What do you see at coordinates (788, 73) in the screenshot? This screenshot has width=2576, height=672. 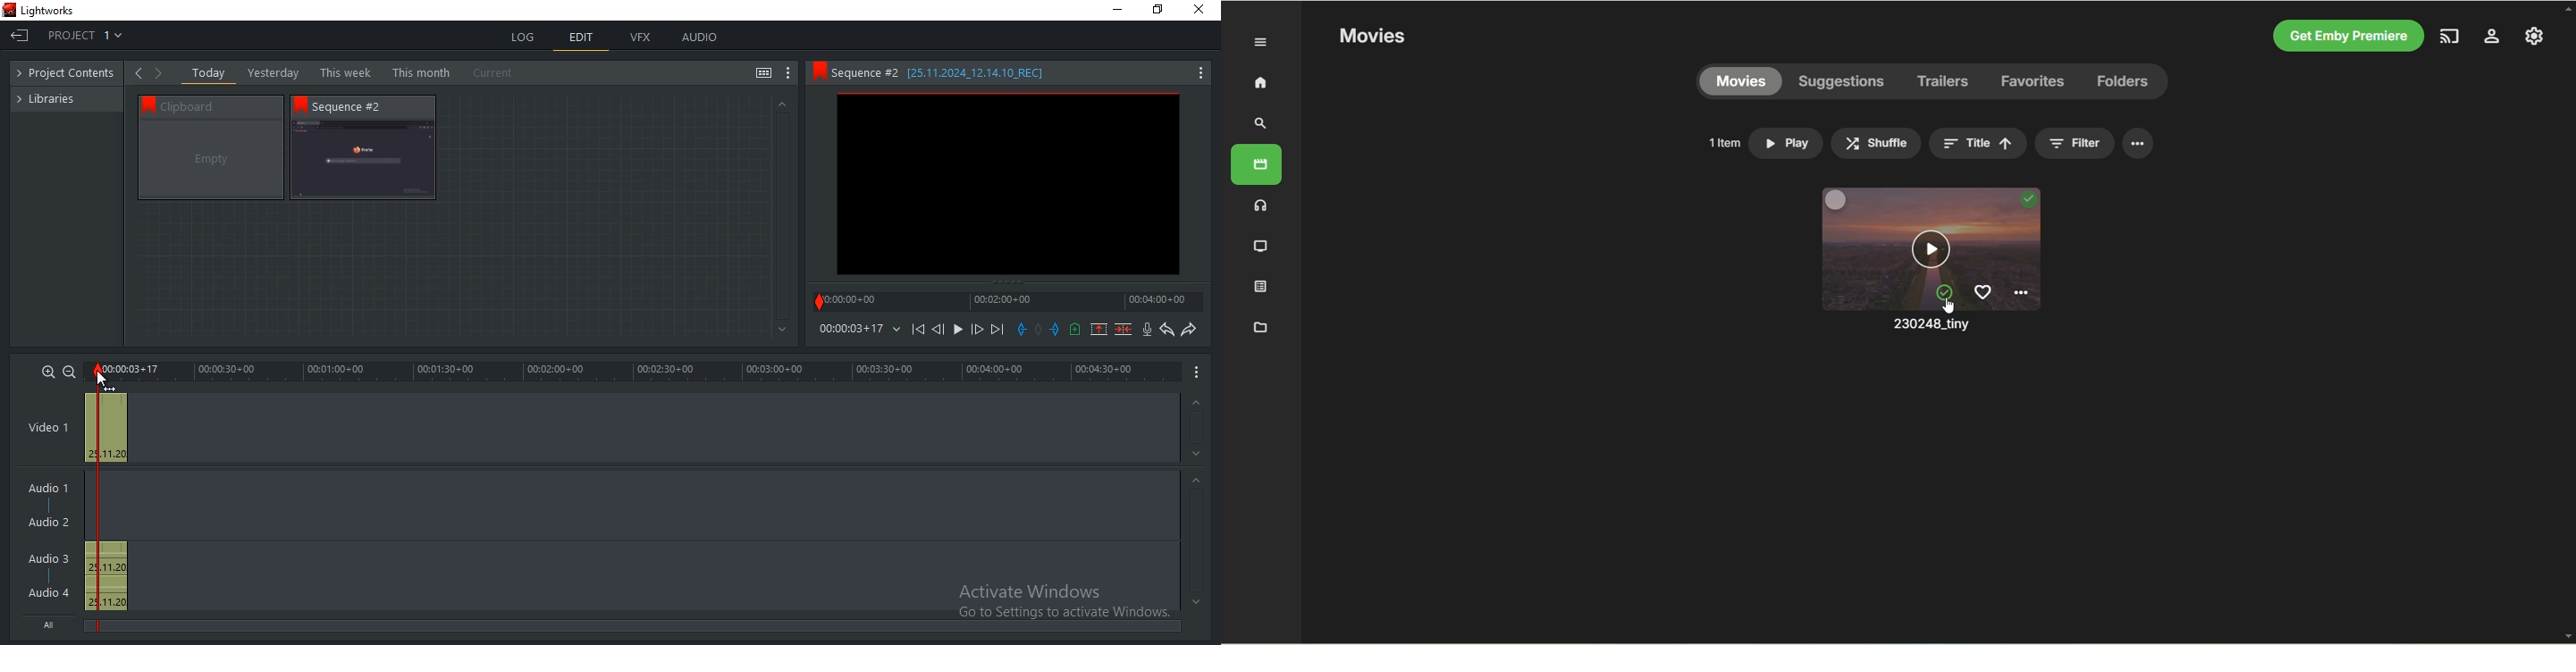 I see `show settings menu` at bounding box center [788, 73].